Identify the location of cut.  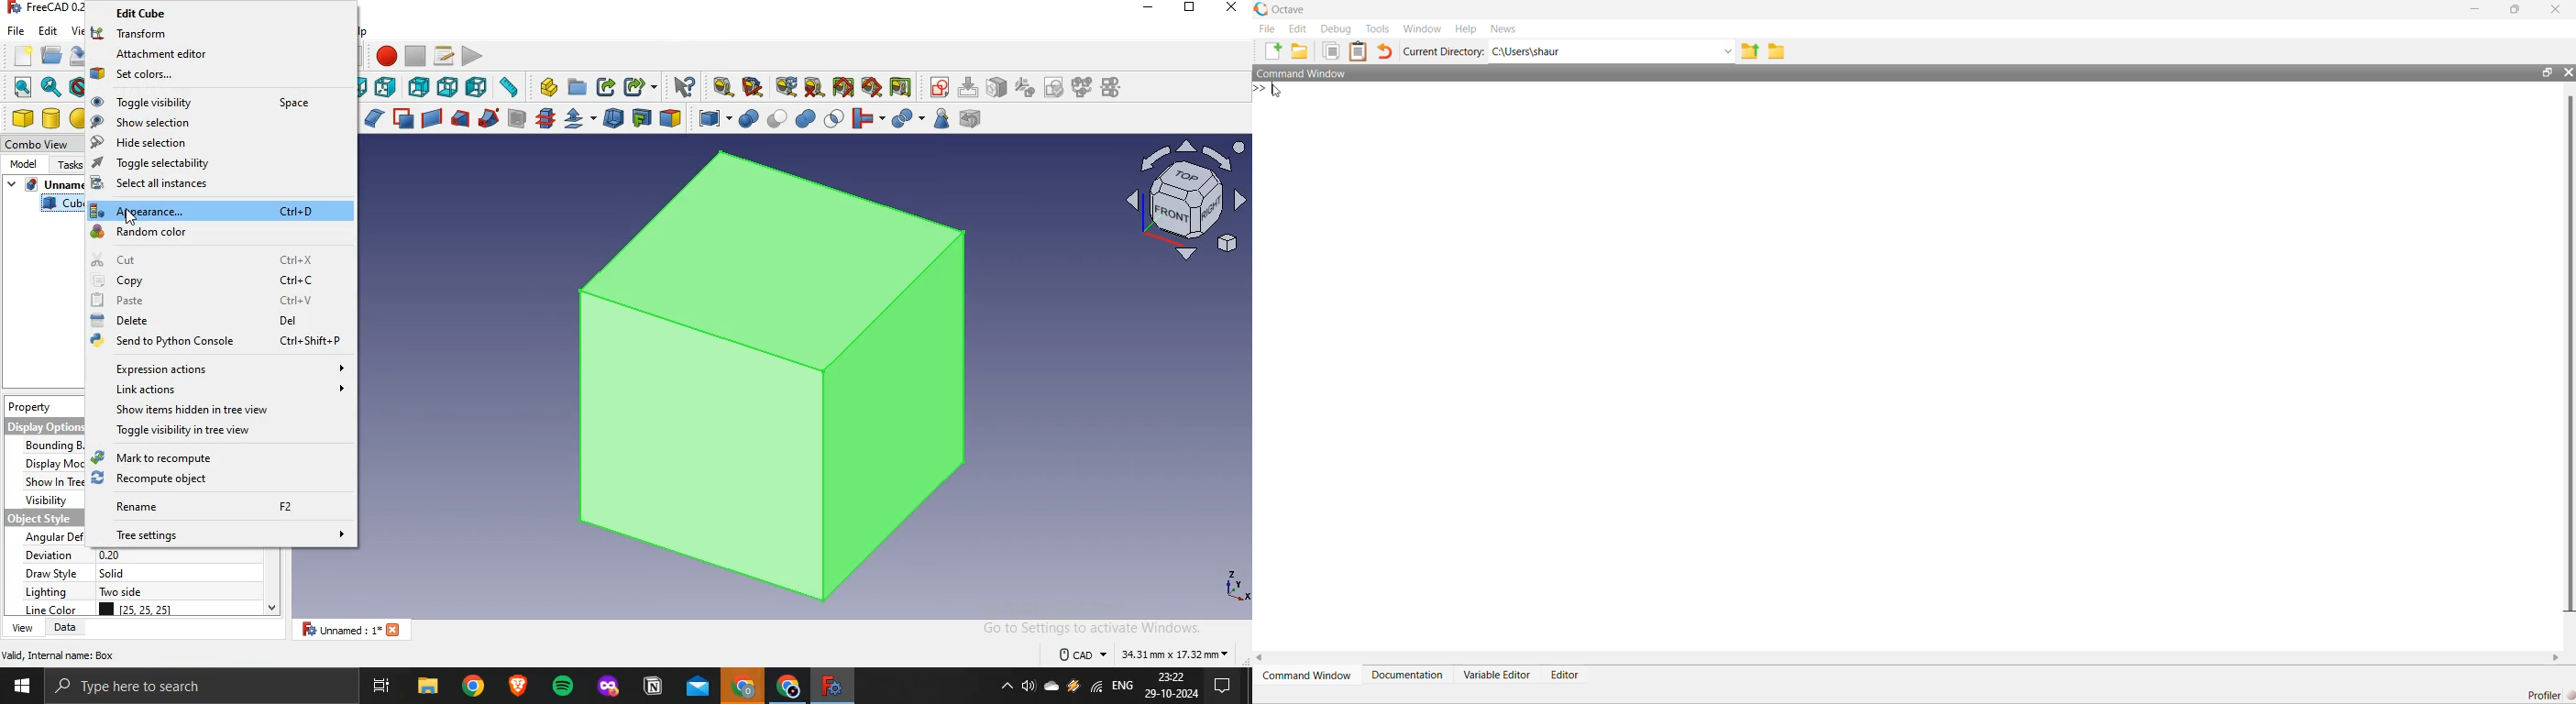
(777, 116).